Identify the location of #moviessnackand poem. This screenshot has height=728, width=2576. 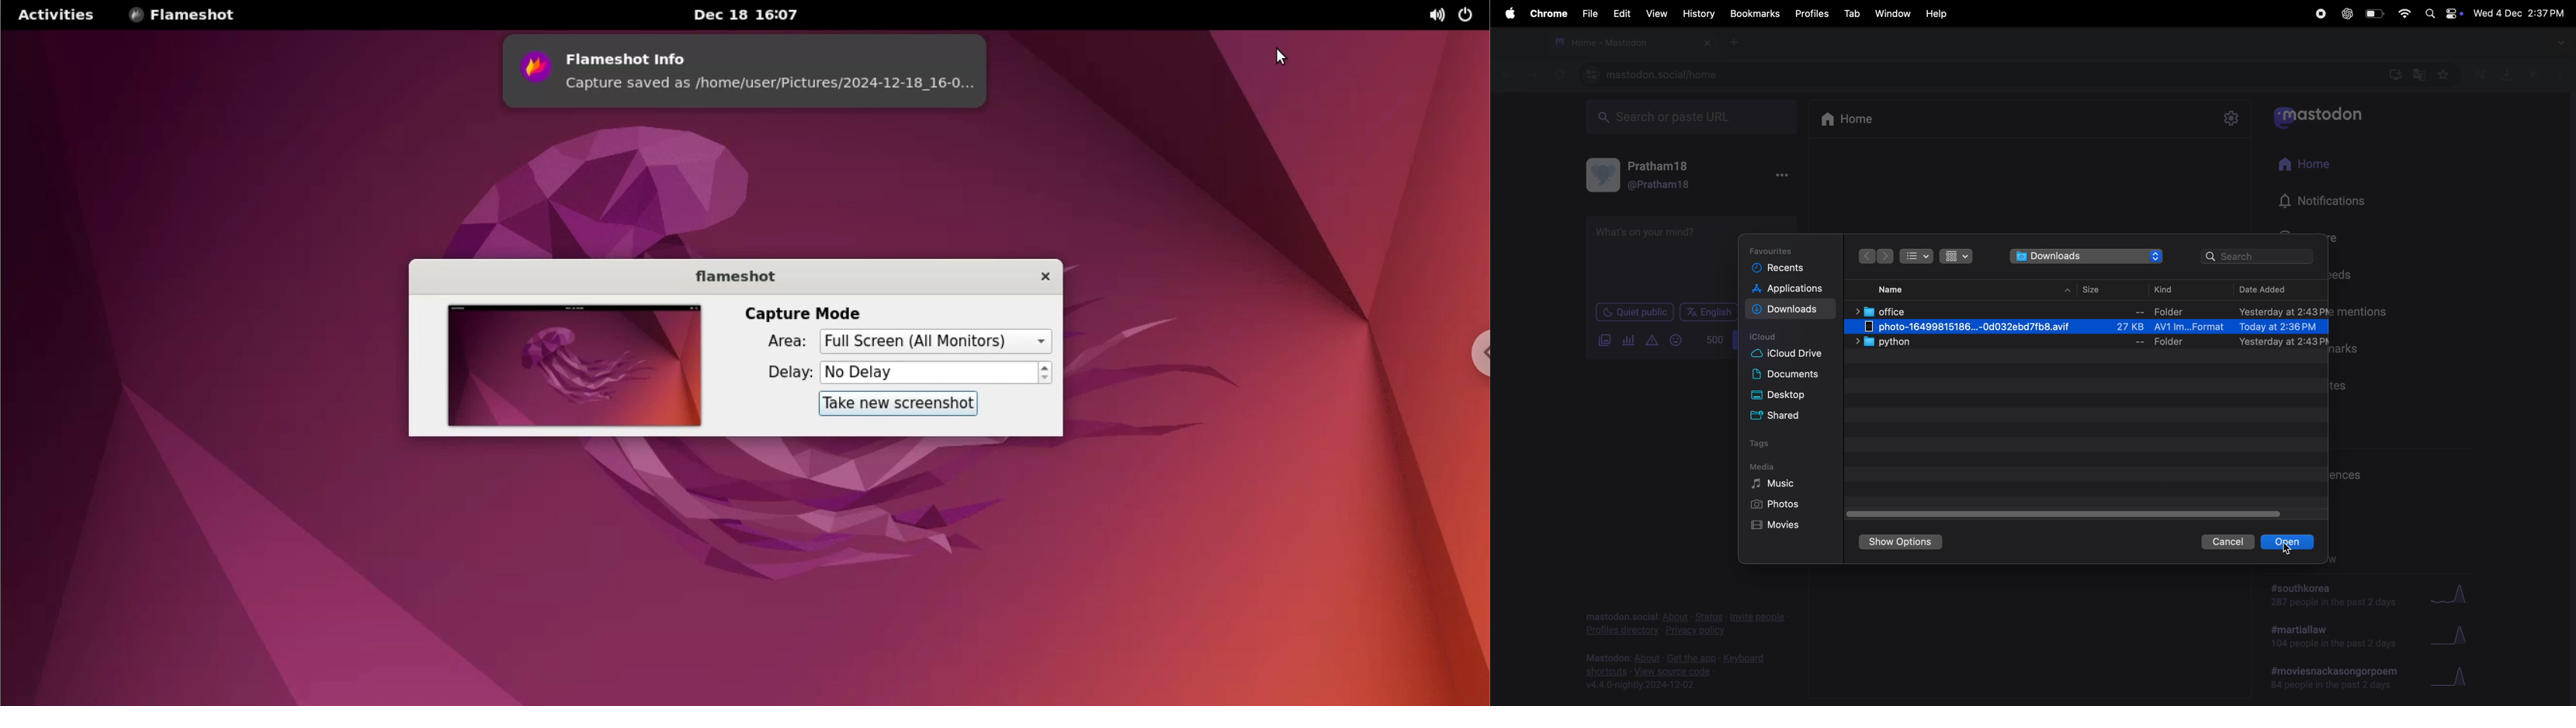
(2338, 676).